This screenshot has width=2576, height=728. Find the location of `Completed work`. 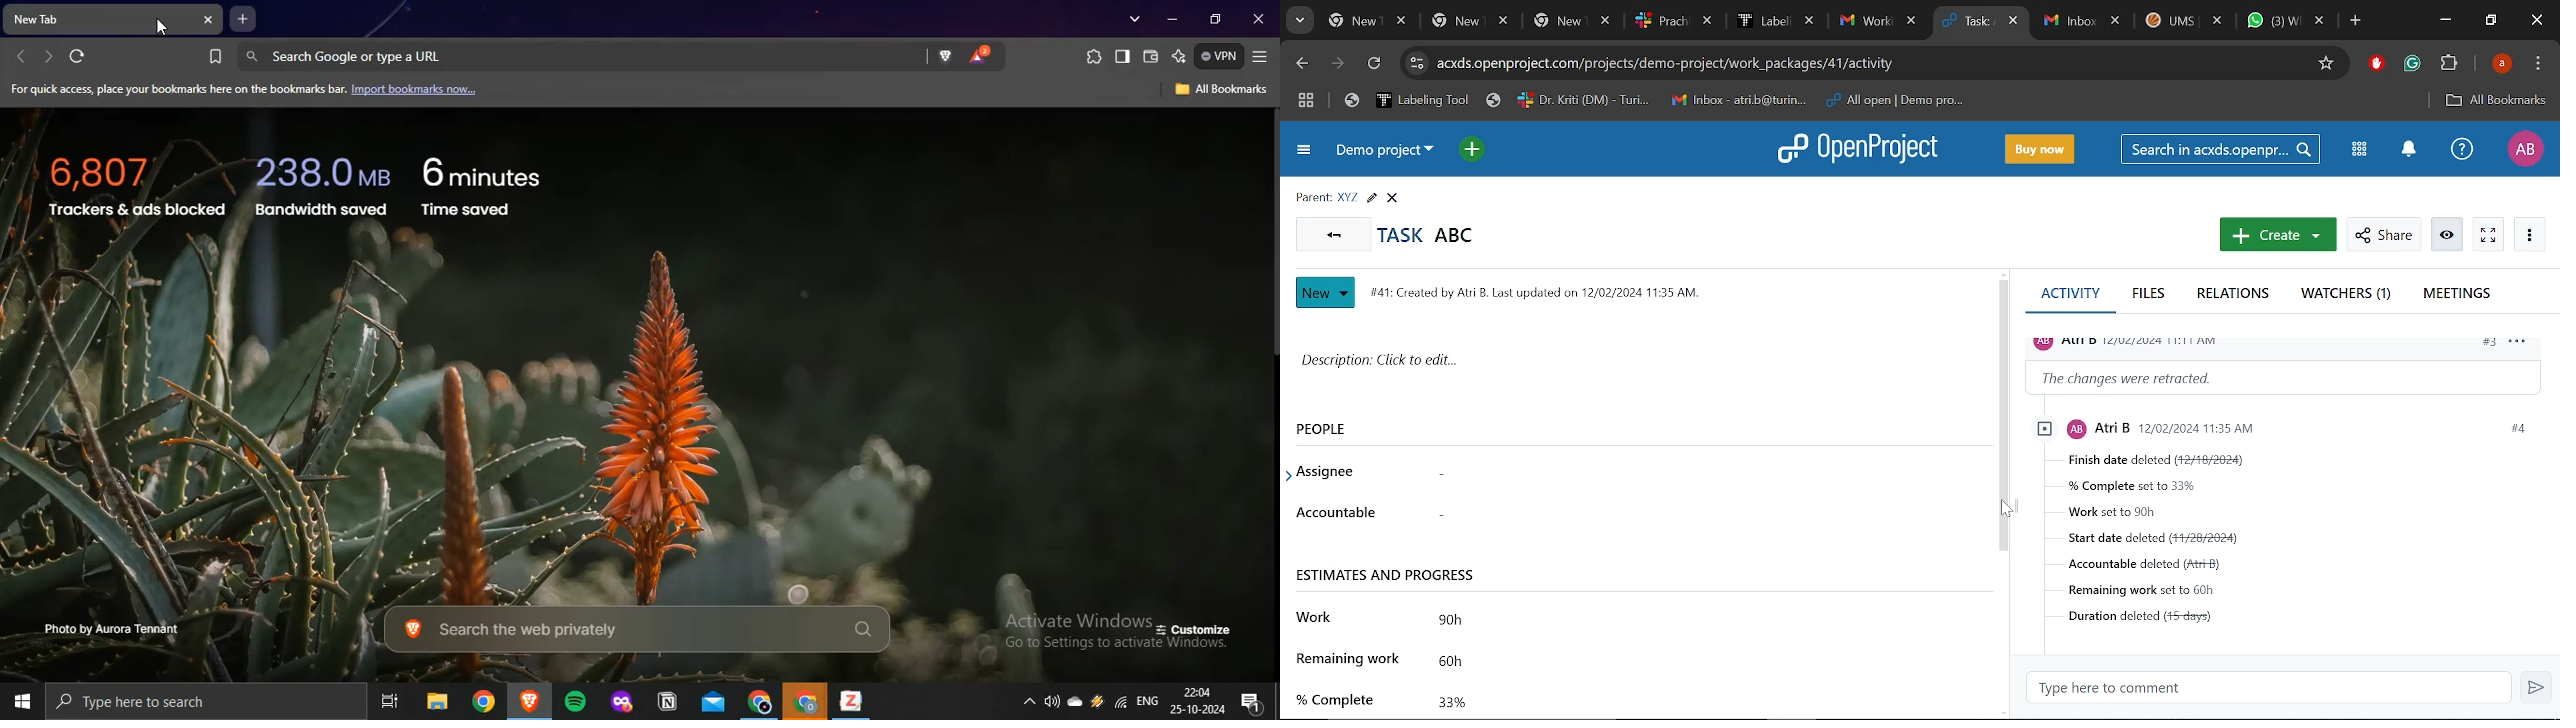

Completed work is located at coordinates (1698, 701).